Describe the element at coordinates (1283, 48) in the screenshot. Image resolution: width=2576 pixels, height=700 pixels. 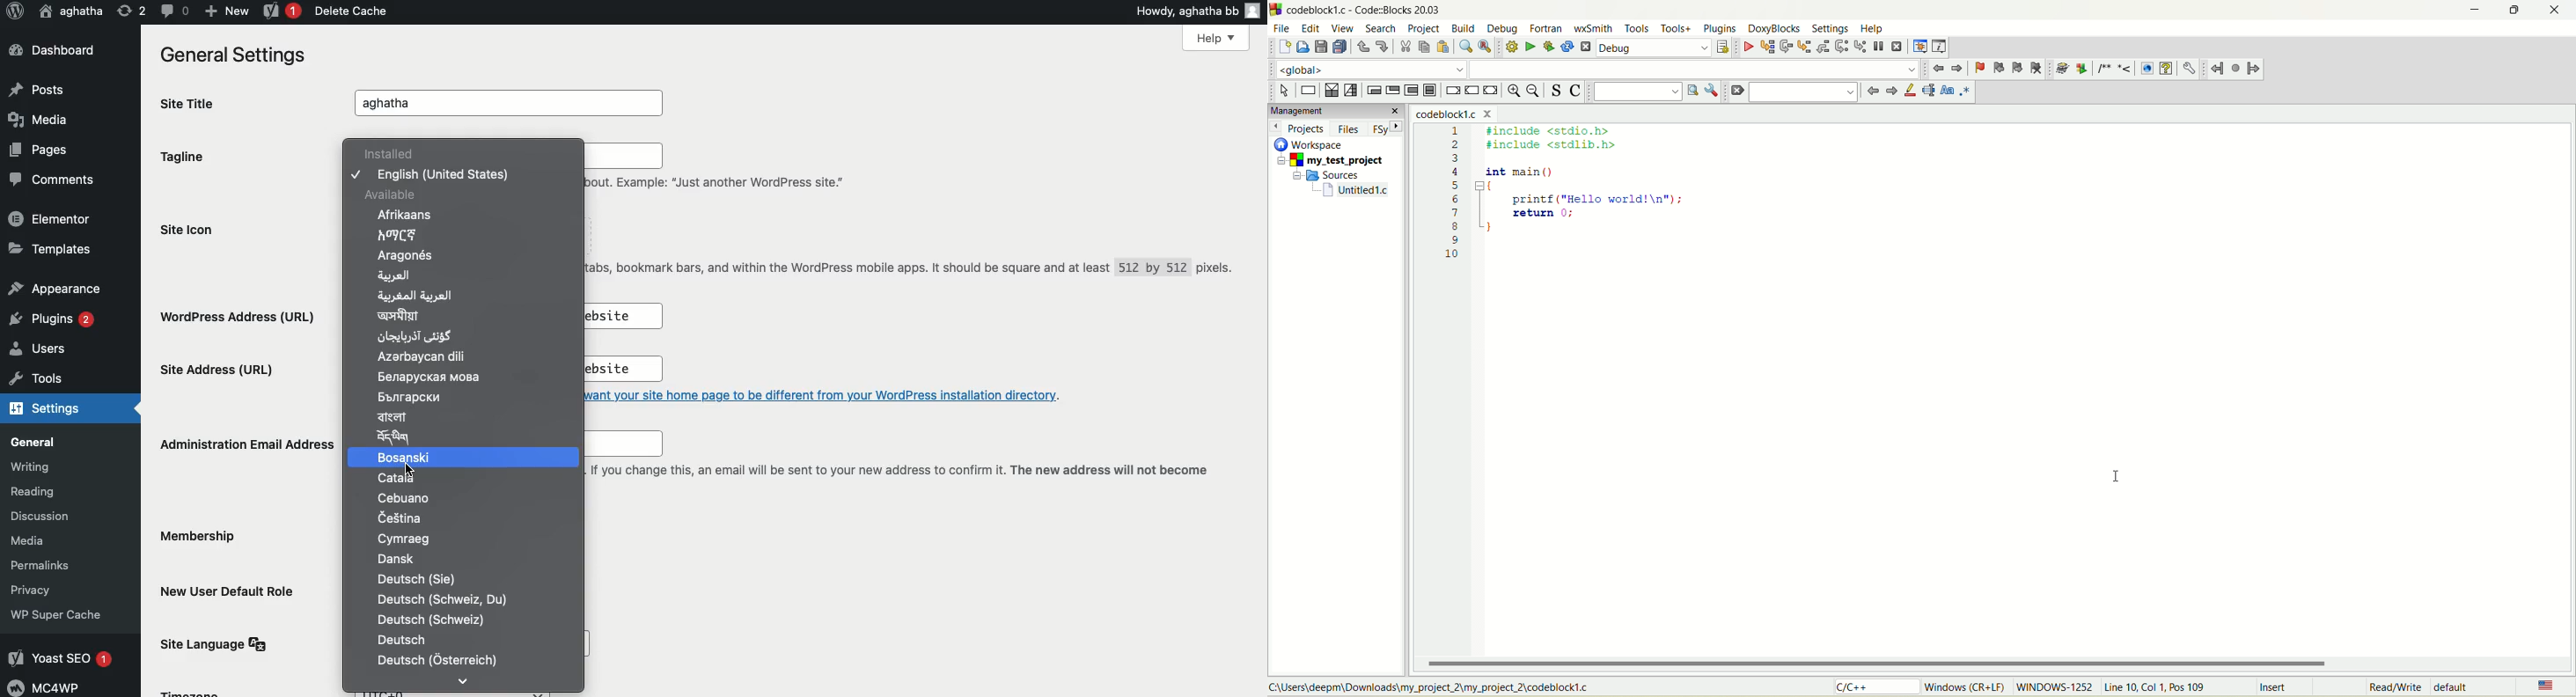
I see `new` at that location.